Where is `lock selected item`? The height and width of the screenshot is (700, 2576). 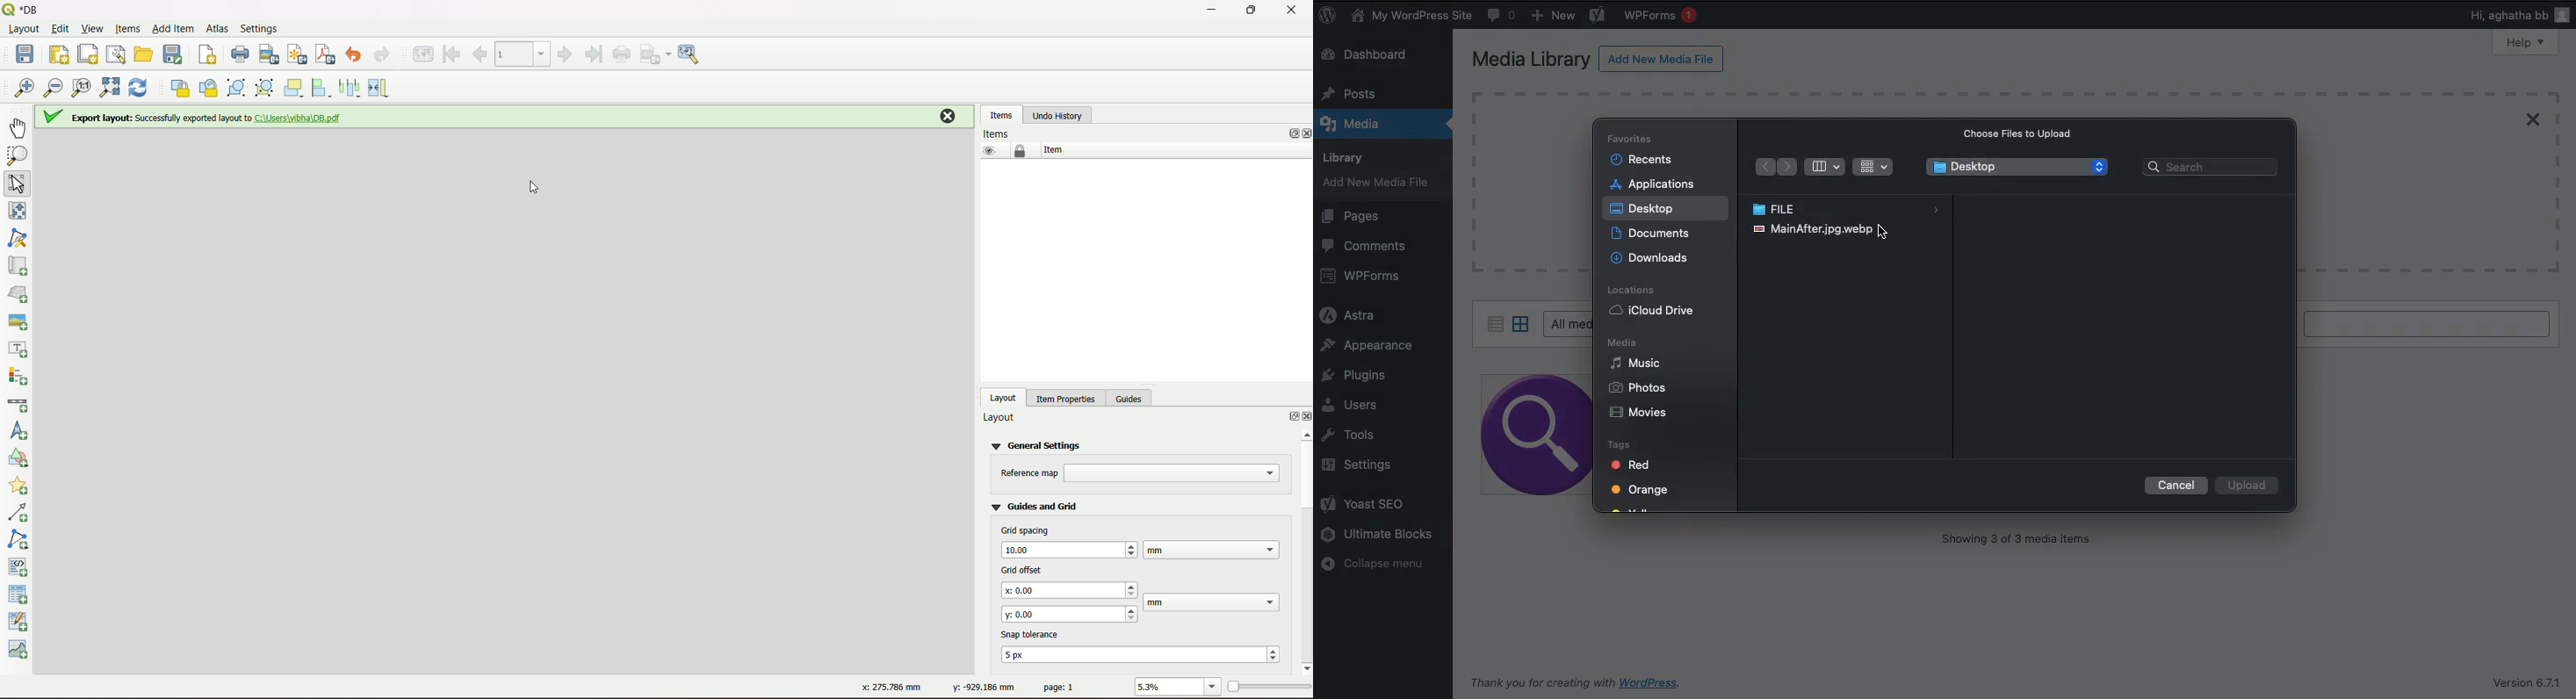 lock selected item is located at coordinates (178, 87).